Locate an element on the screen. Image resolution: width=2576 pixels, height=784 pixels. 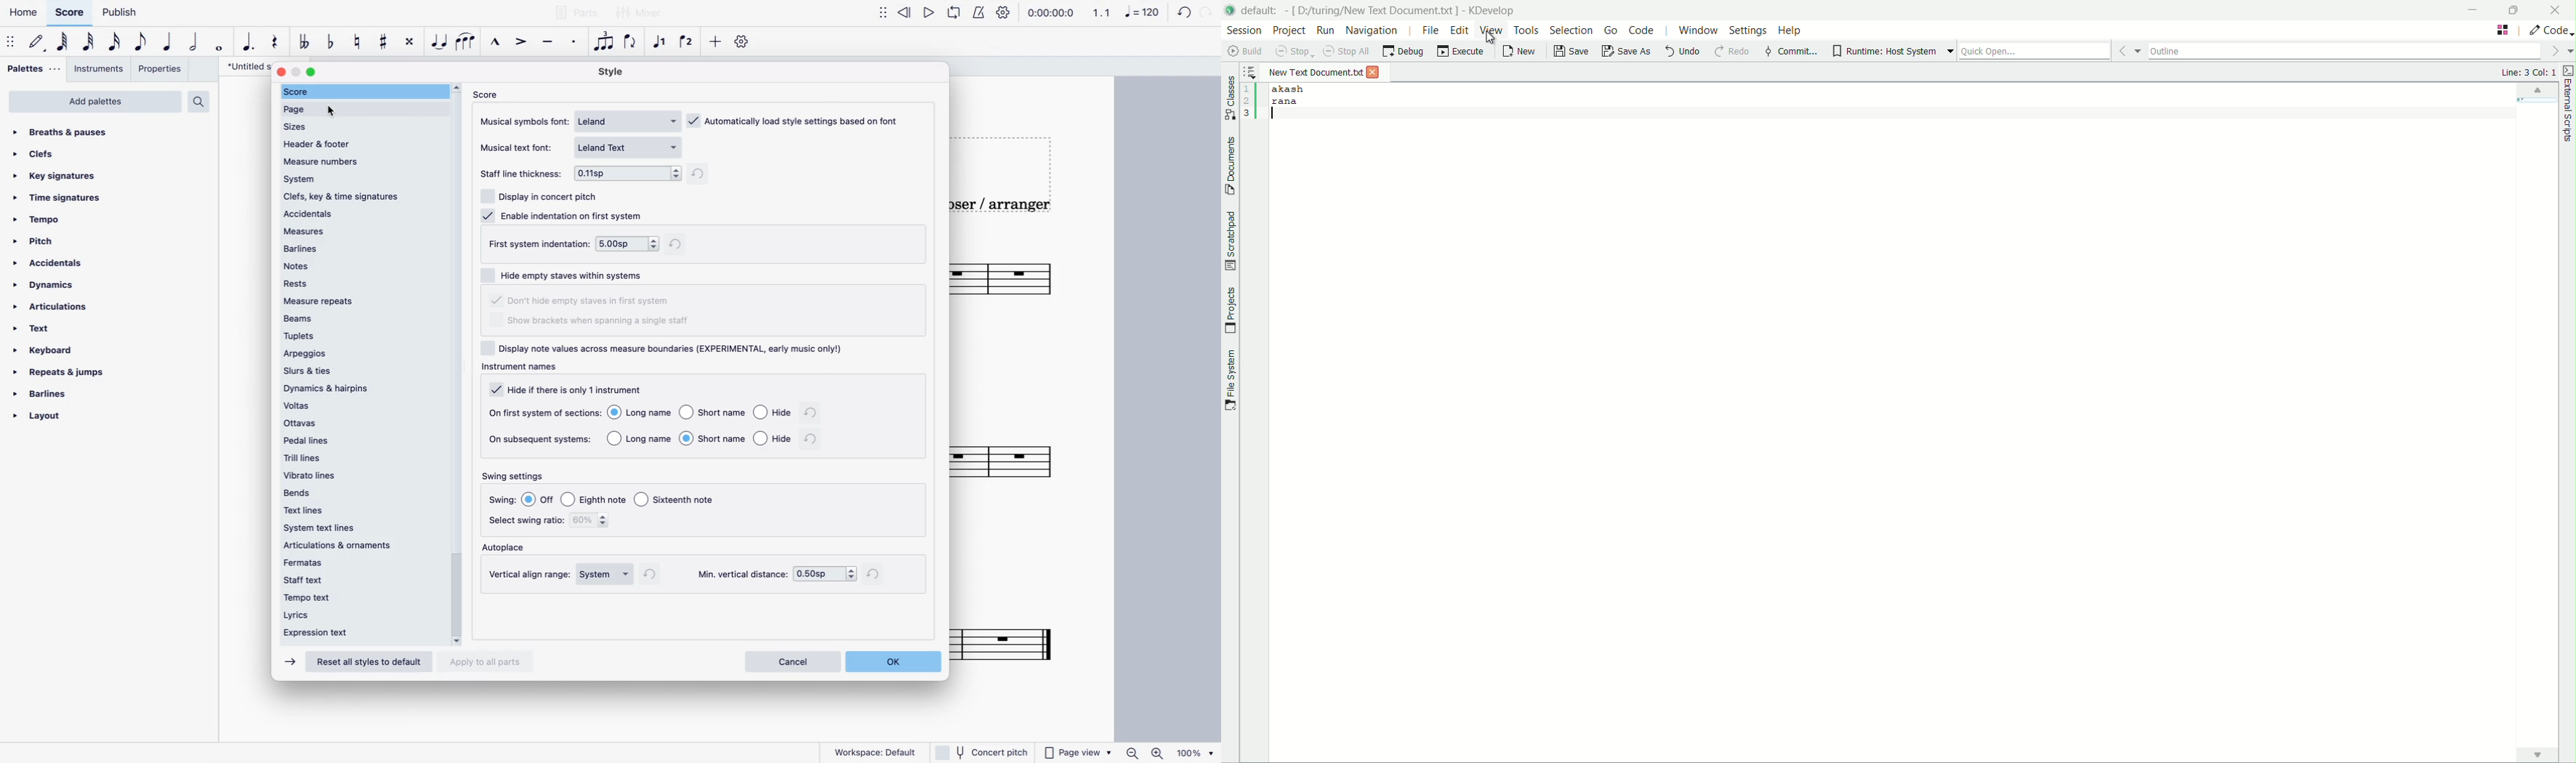
toggle documents is located at coordinates (1230, 163).